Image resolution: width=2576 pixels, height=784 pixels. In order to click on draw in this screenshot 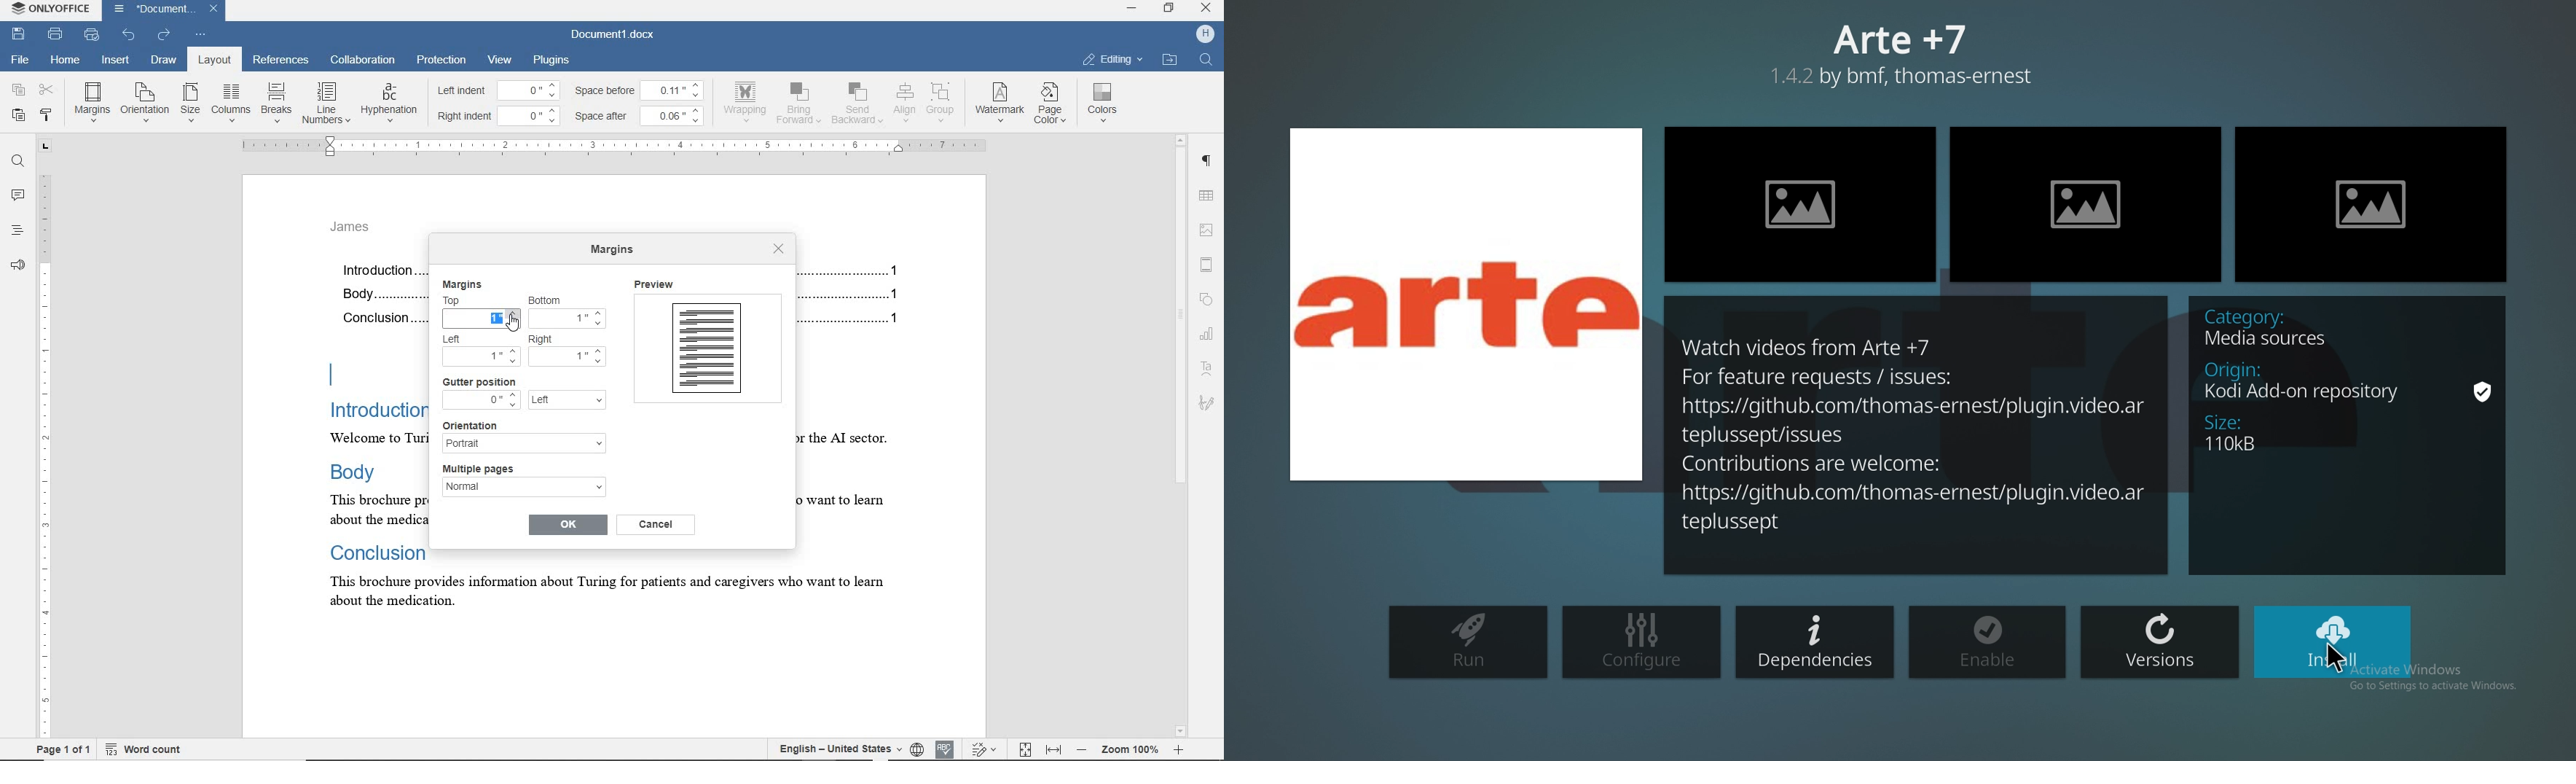, I will do `click(164, 59)`.